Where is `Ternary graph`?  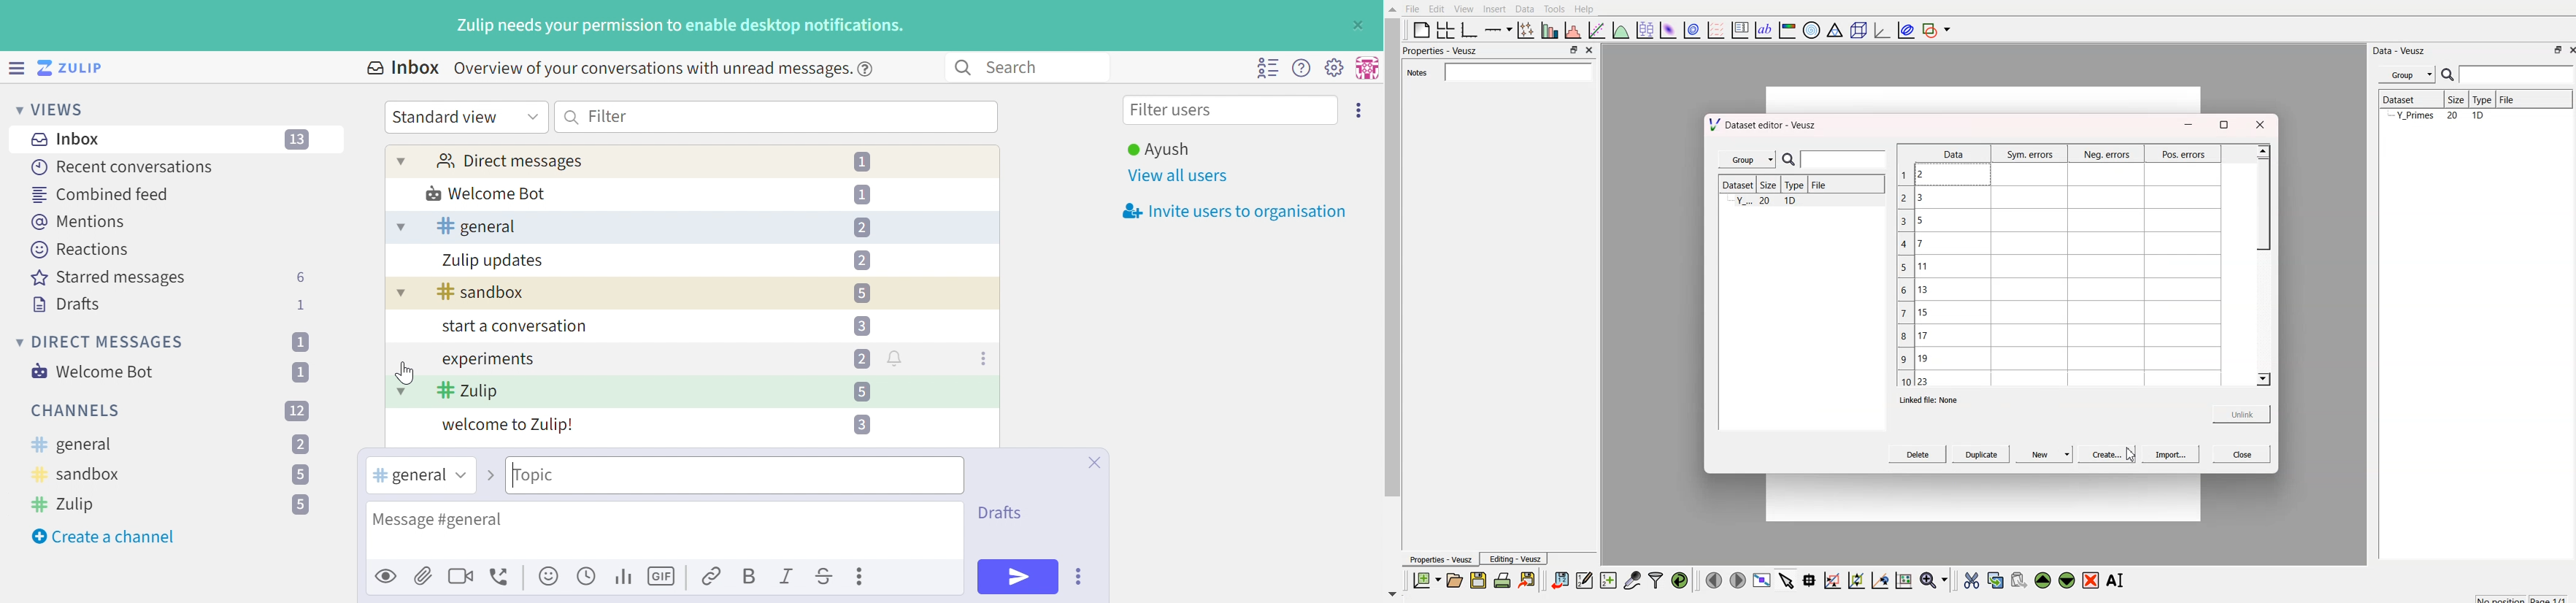 Ternary graph is located at coordinates (1836, 29).